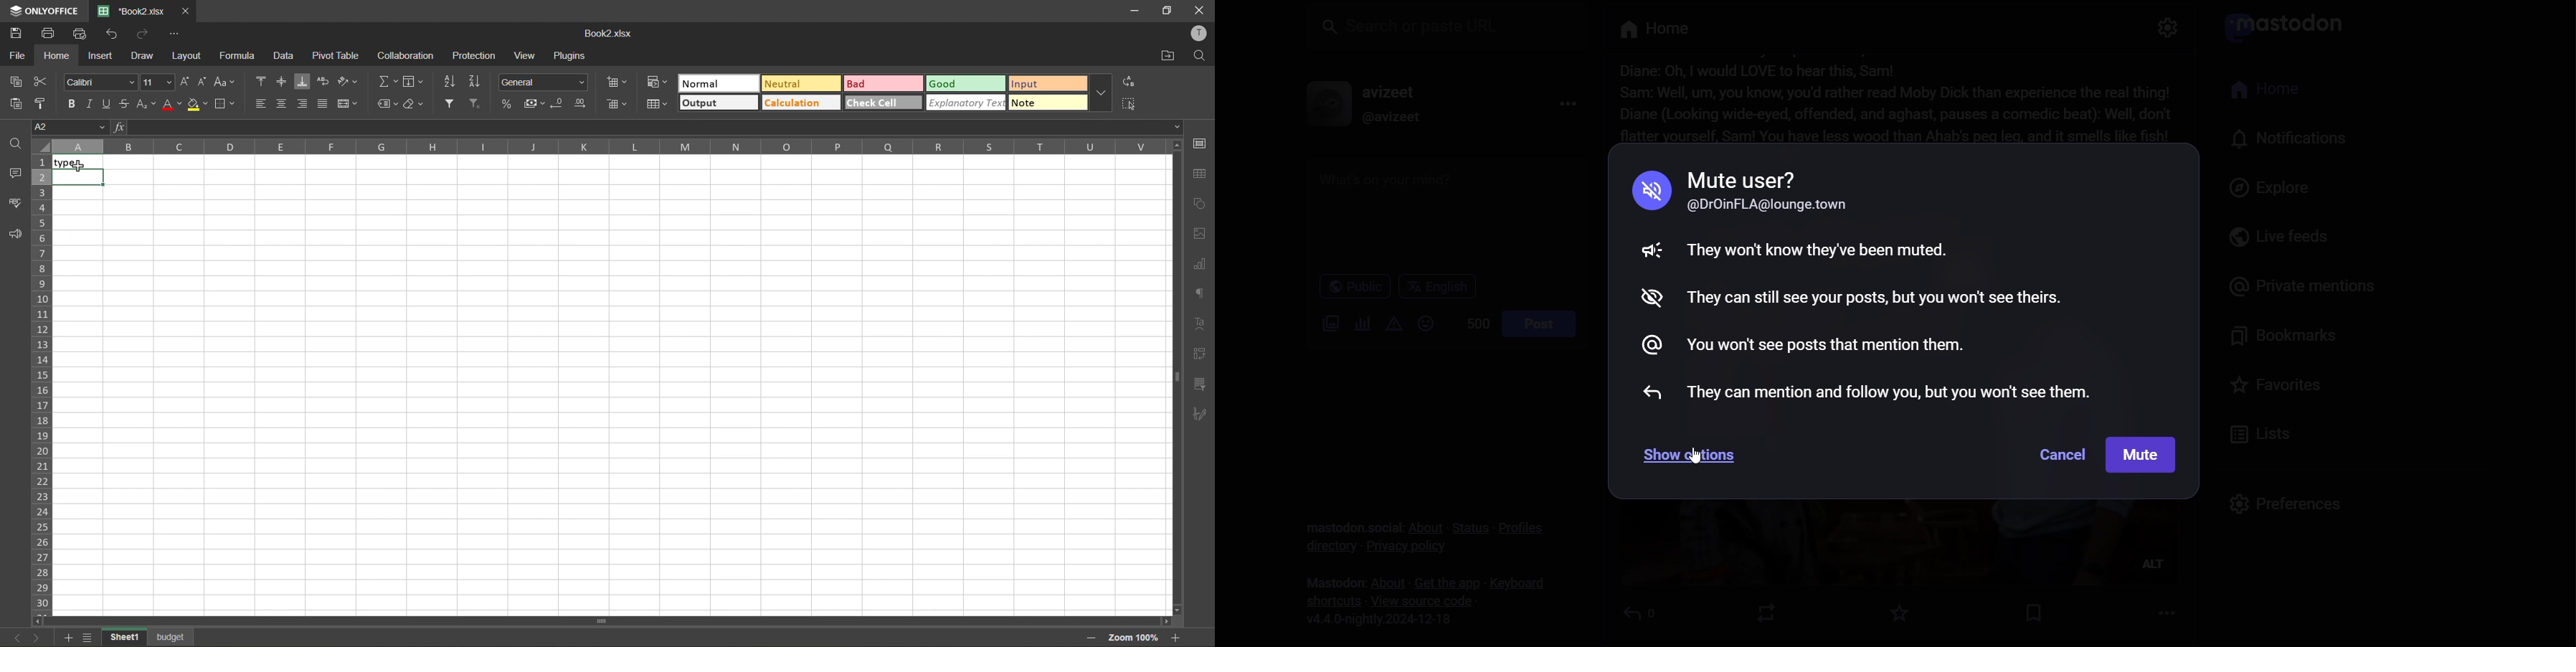 This screenshot has width=2576, height=672. Describe the element at coordinates (99, 82) in the screenshot. I see `font style` at that location.